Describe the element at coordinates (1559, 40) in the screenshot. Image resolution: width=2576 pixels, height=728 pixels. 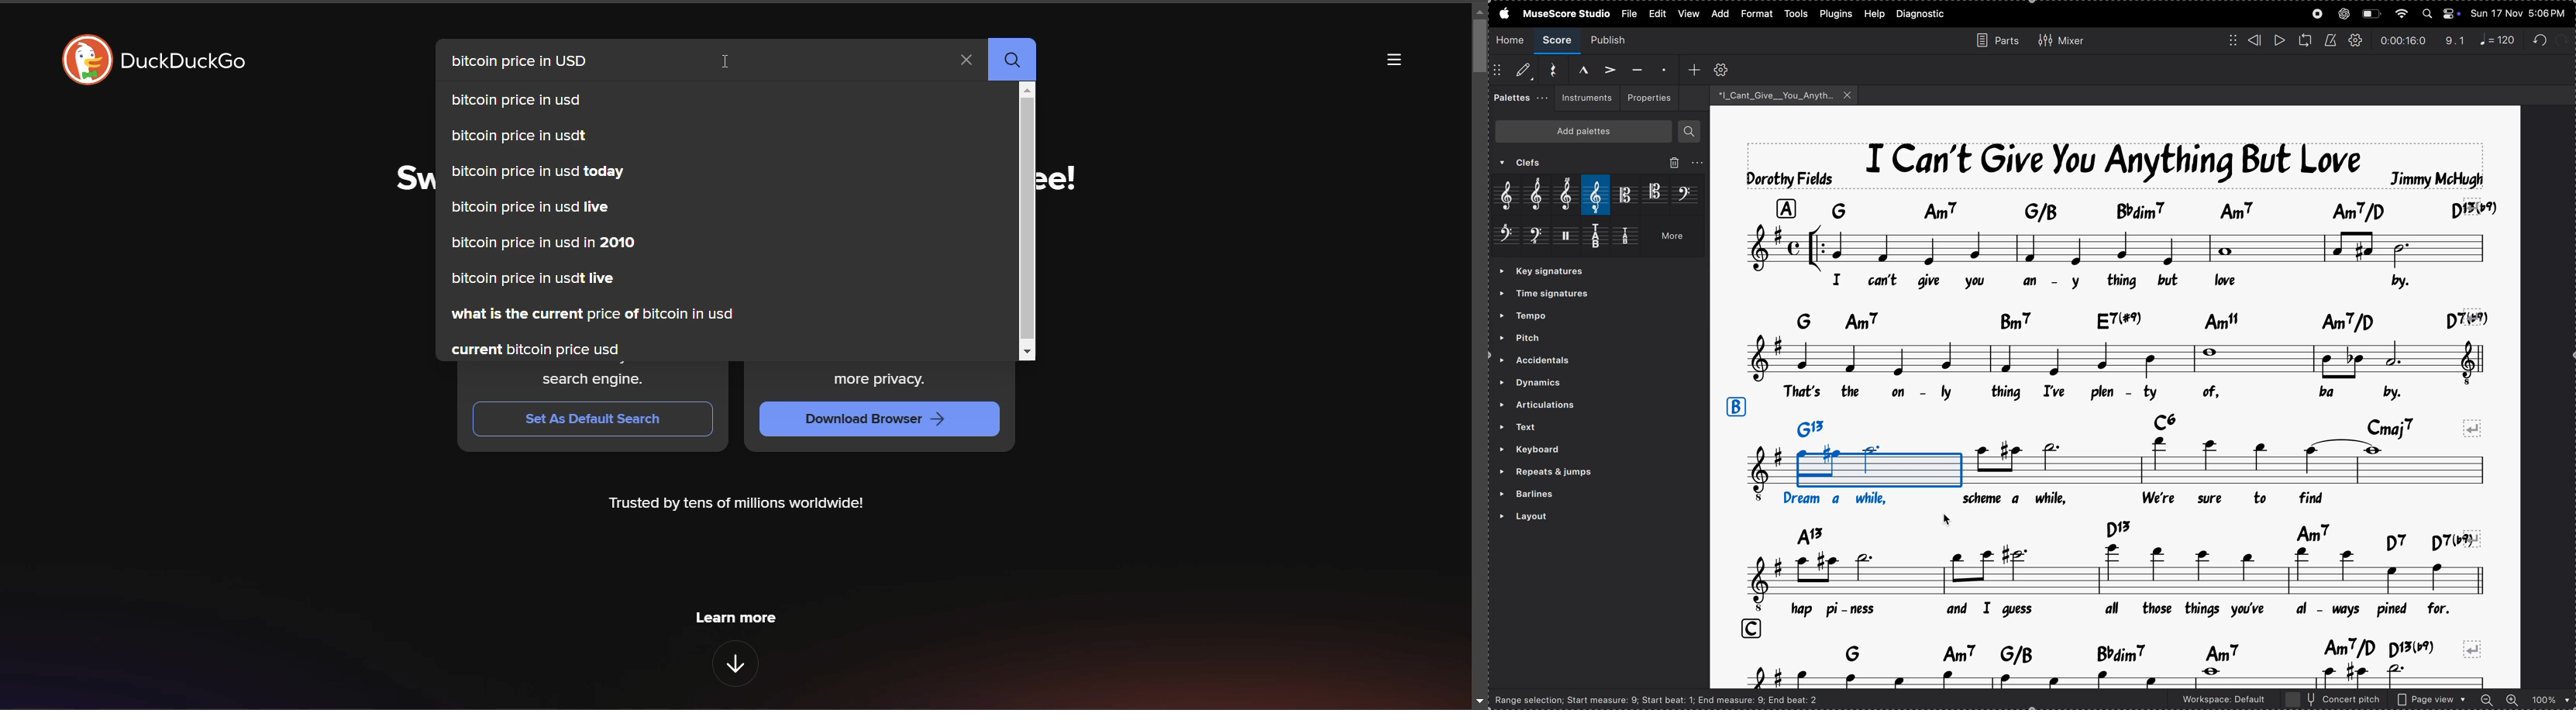
I see `score` at that location.